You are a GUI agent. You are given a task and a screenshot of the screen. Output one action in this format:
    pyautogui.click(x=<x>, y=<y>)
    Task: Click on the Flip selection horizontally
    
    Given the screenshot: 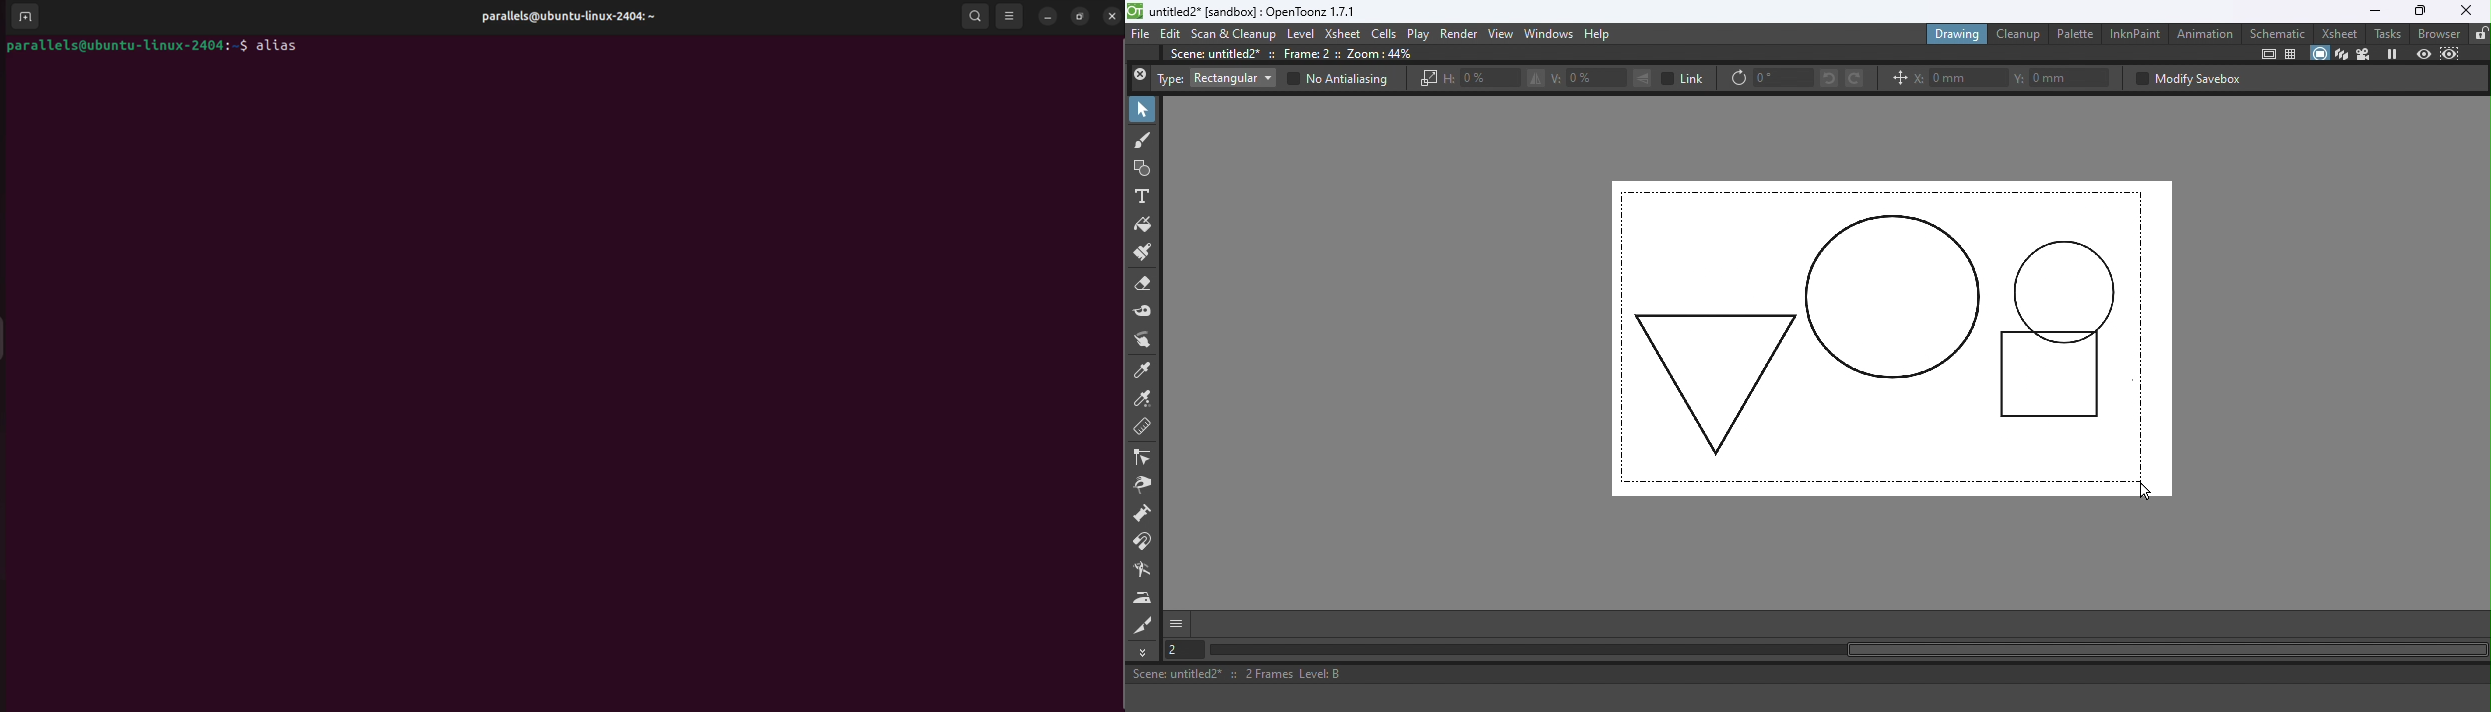 What is the action you would take?
    pyautogui.click(x=1534, y=79)
    